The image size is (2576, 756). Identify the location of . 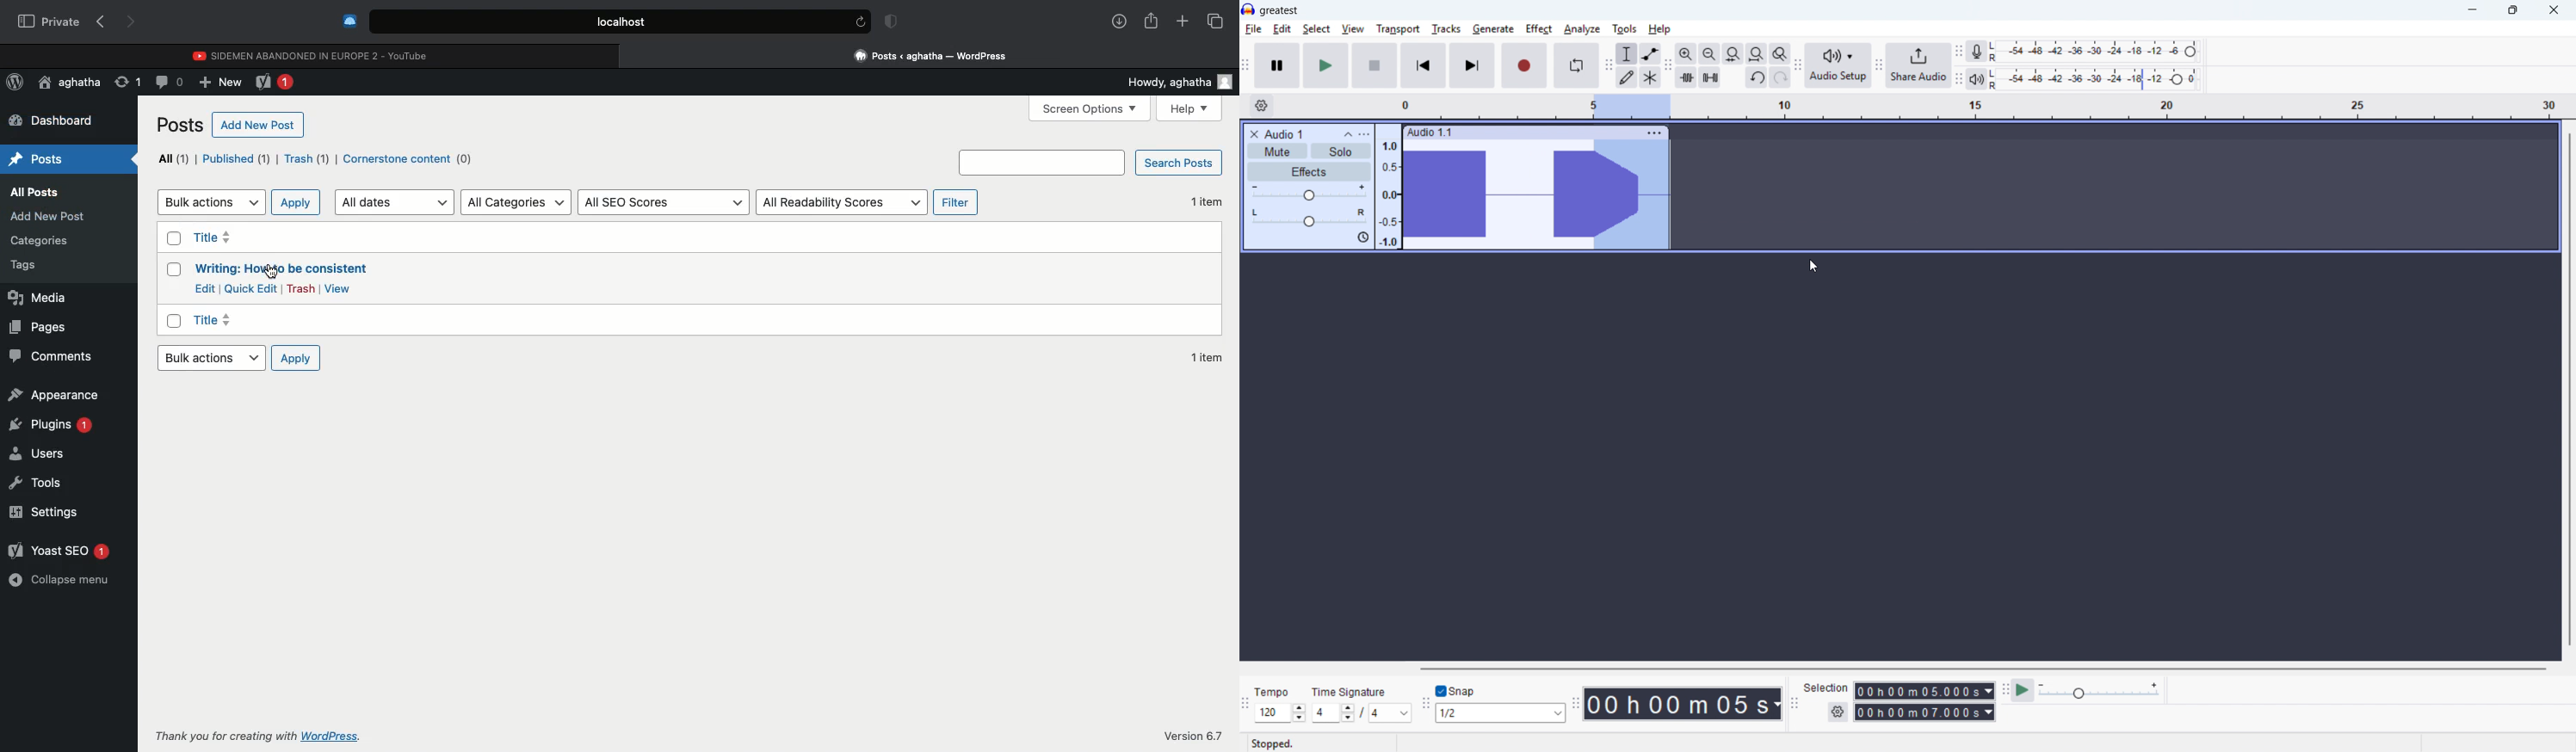
(1271, 694).